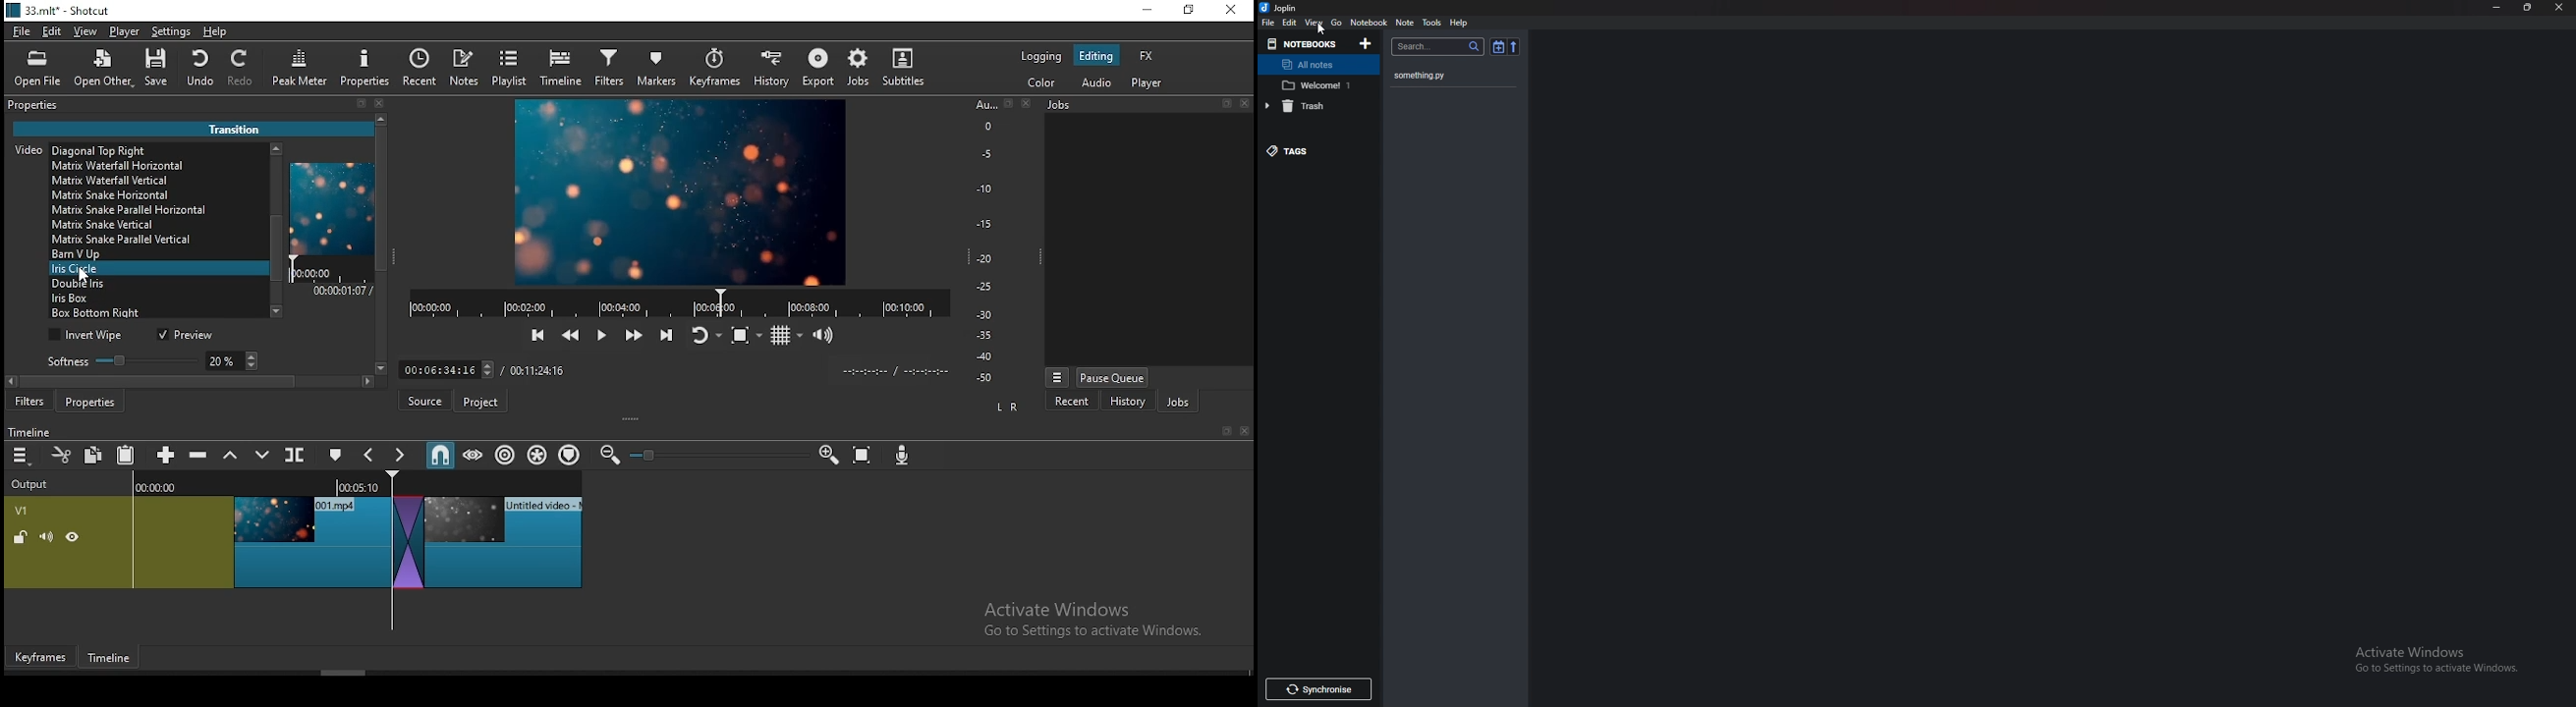  I want to click on timeline, so click(32, 431).